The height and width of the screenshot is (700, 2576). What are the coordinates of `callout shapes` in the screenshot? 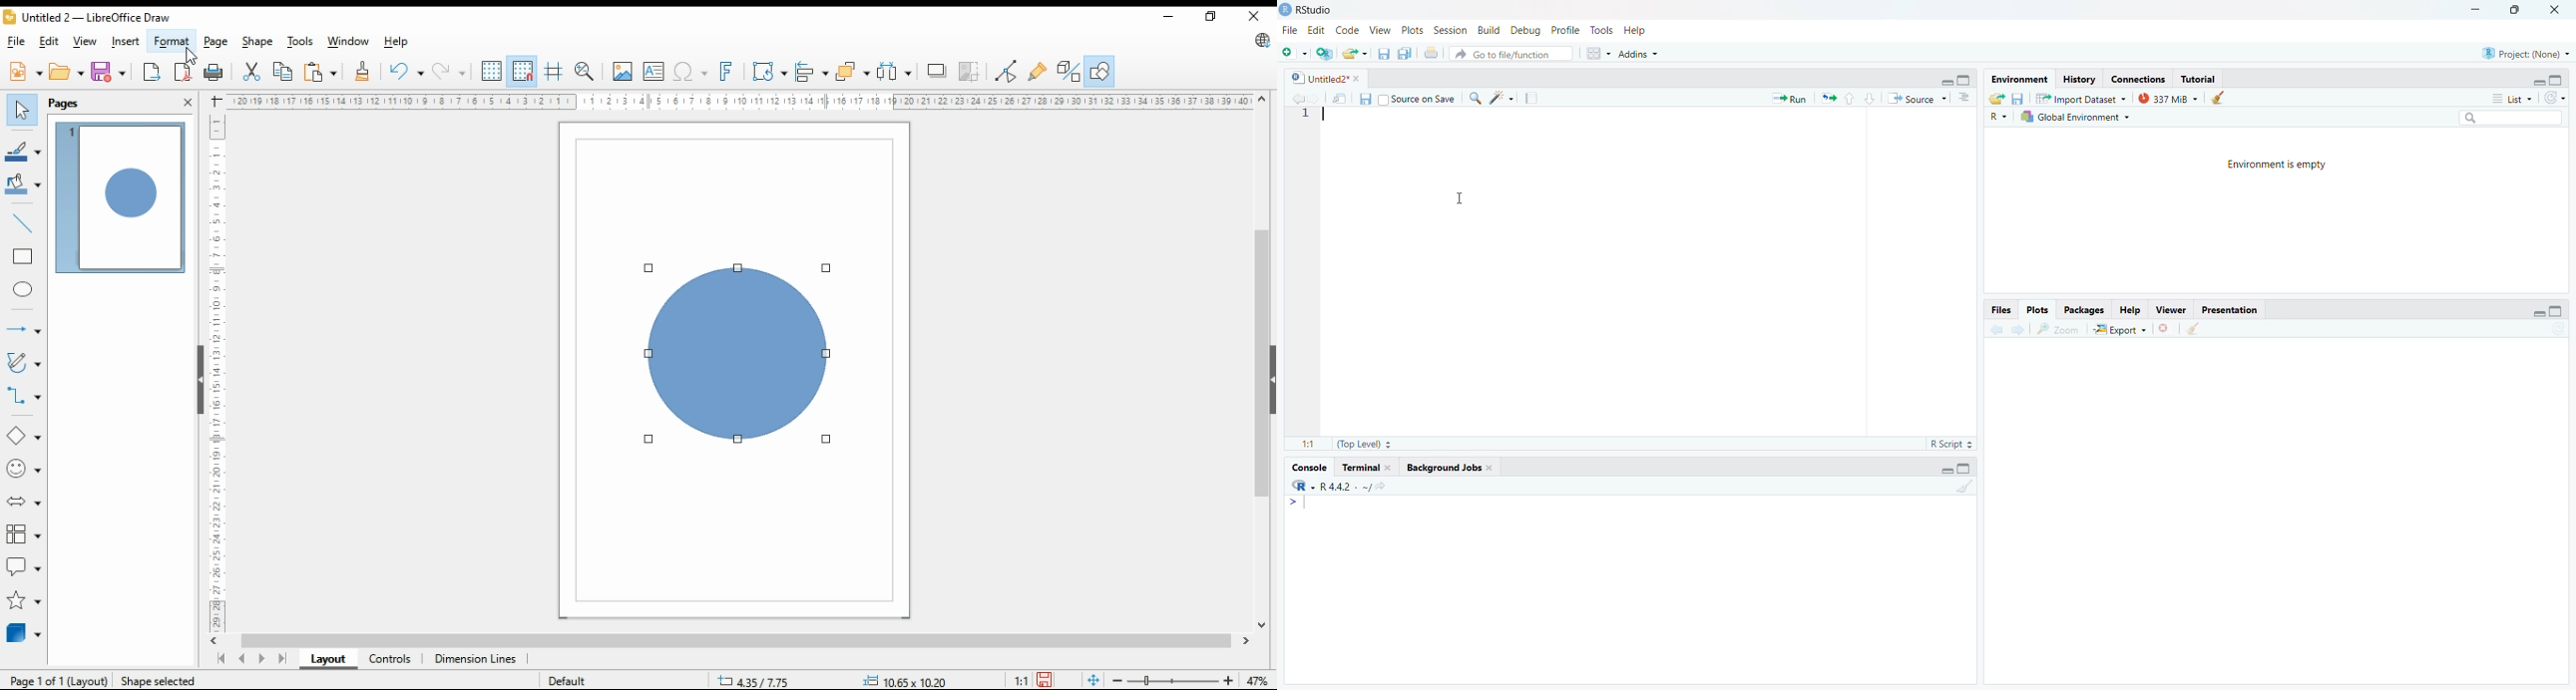 It's located at (21, 564).